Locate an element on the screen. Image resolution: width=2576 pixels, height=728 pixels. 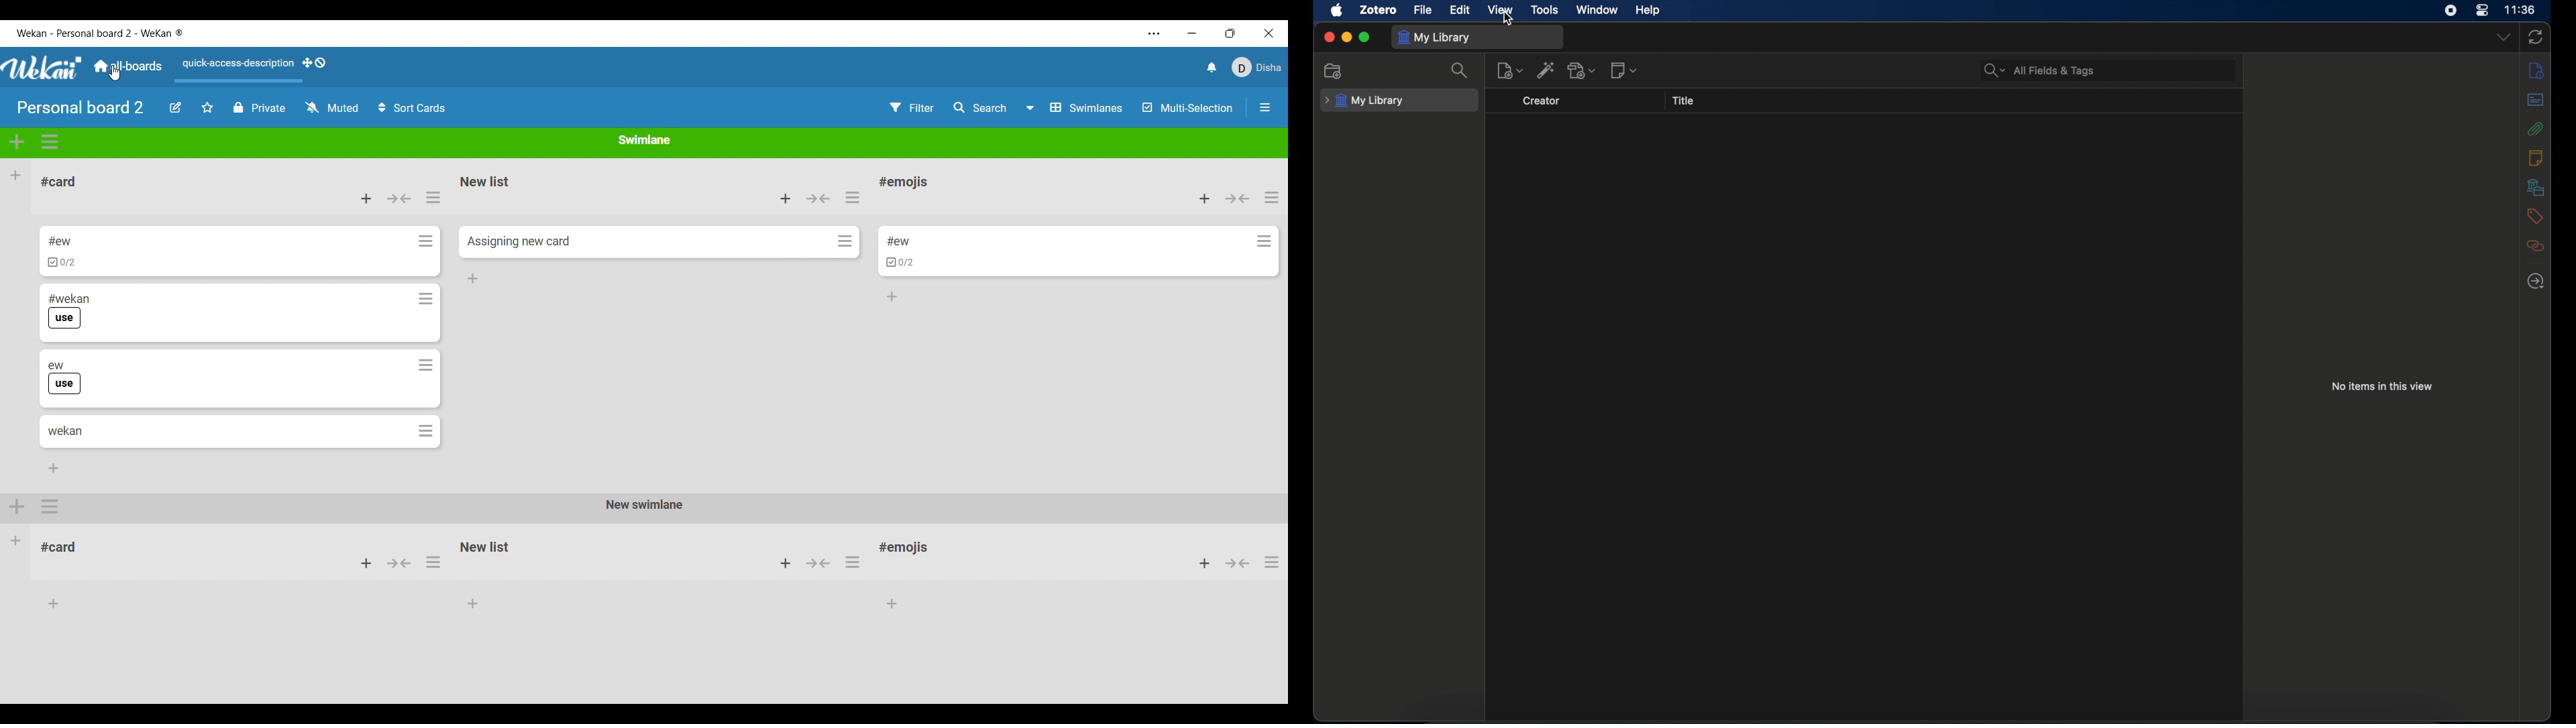
sync is located at coordinates (2534, 38).